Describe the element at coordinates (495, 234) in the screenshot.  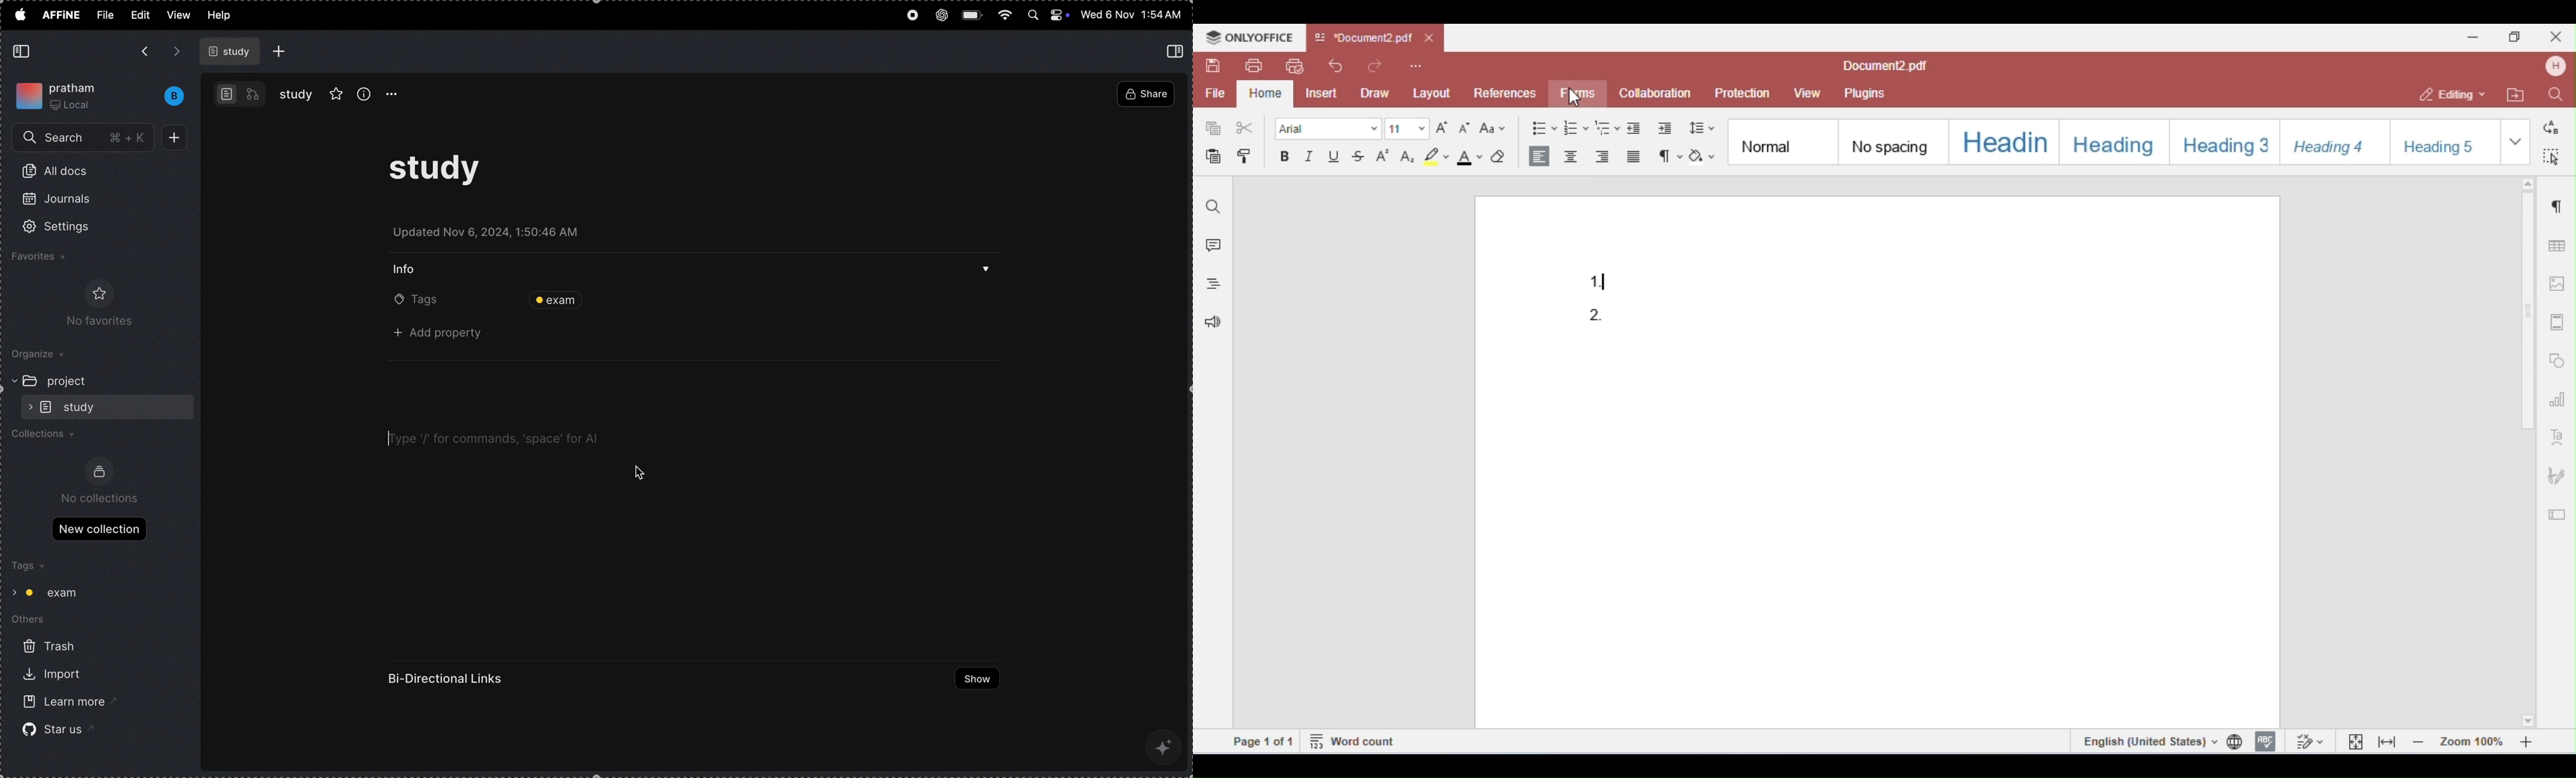
I see `updated` at that location.